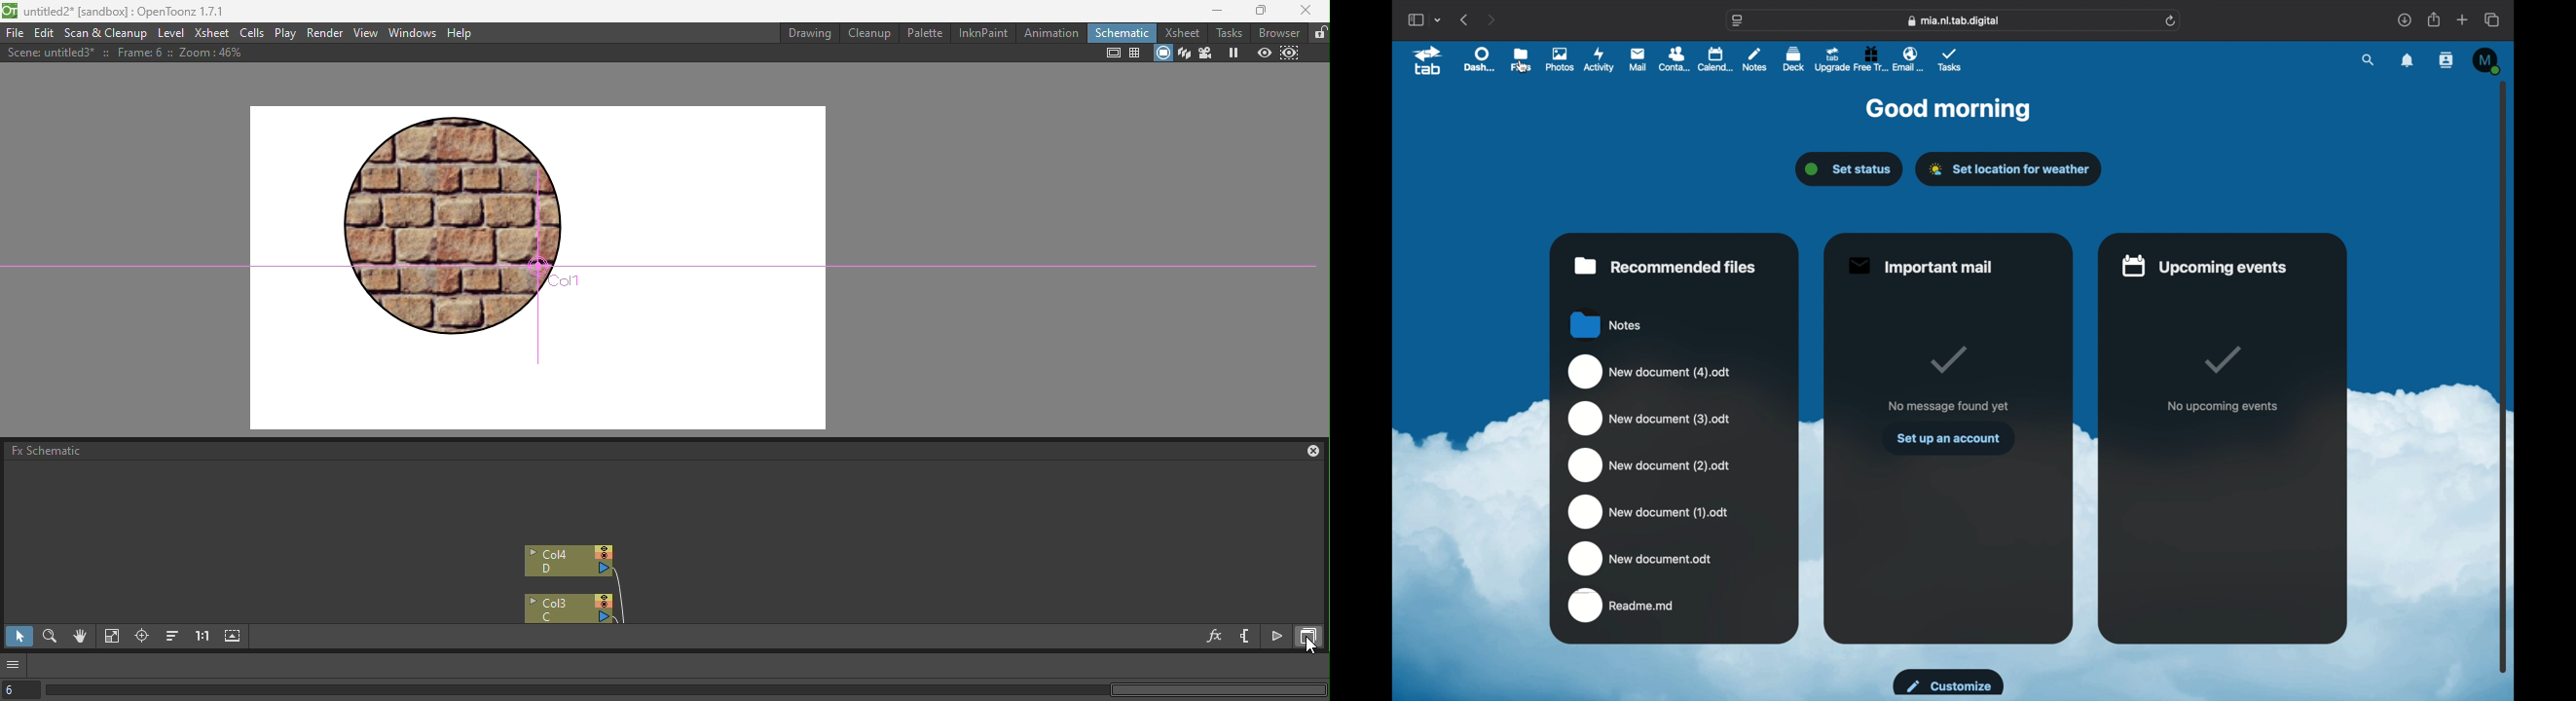 The width and height of the screenshot is (2576, 728). I want to click on customize, so click(1949, 683).